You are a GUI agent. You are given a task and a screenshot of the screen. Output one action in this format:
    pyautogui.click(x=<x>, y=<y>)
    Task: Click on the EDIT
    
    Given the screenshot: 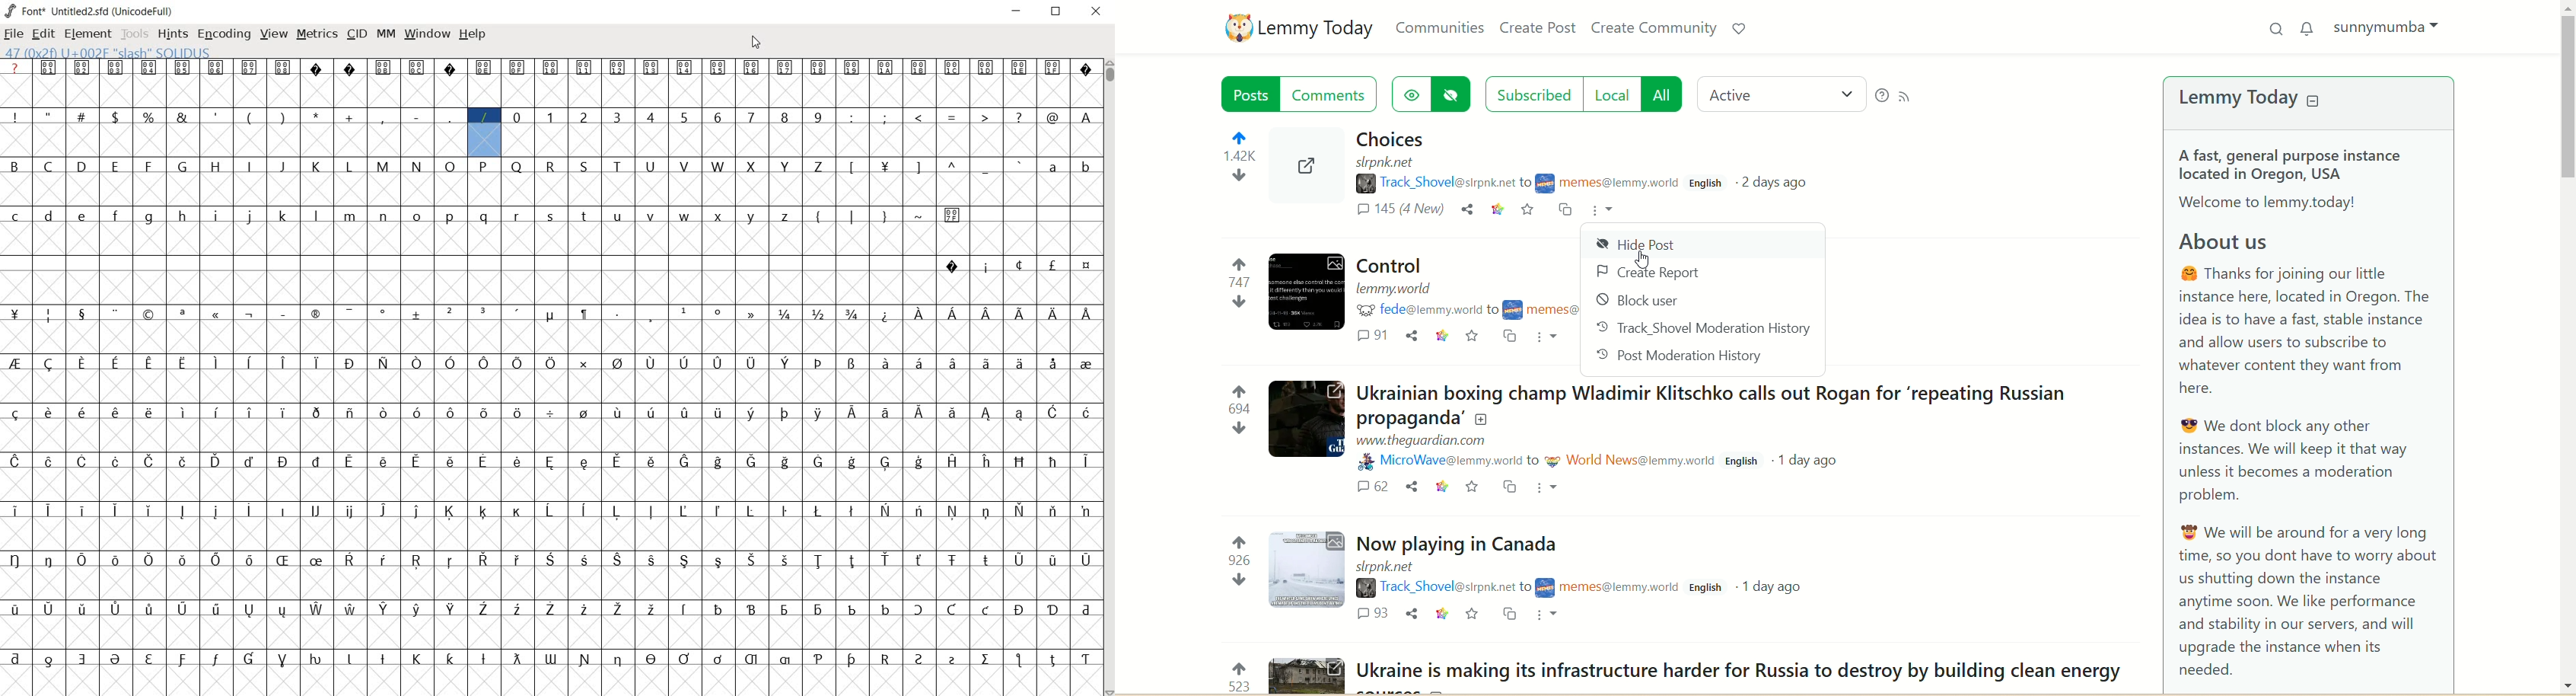 What is the action you would take?
    pyautogui.click(x=46, y=32)
    